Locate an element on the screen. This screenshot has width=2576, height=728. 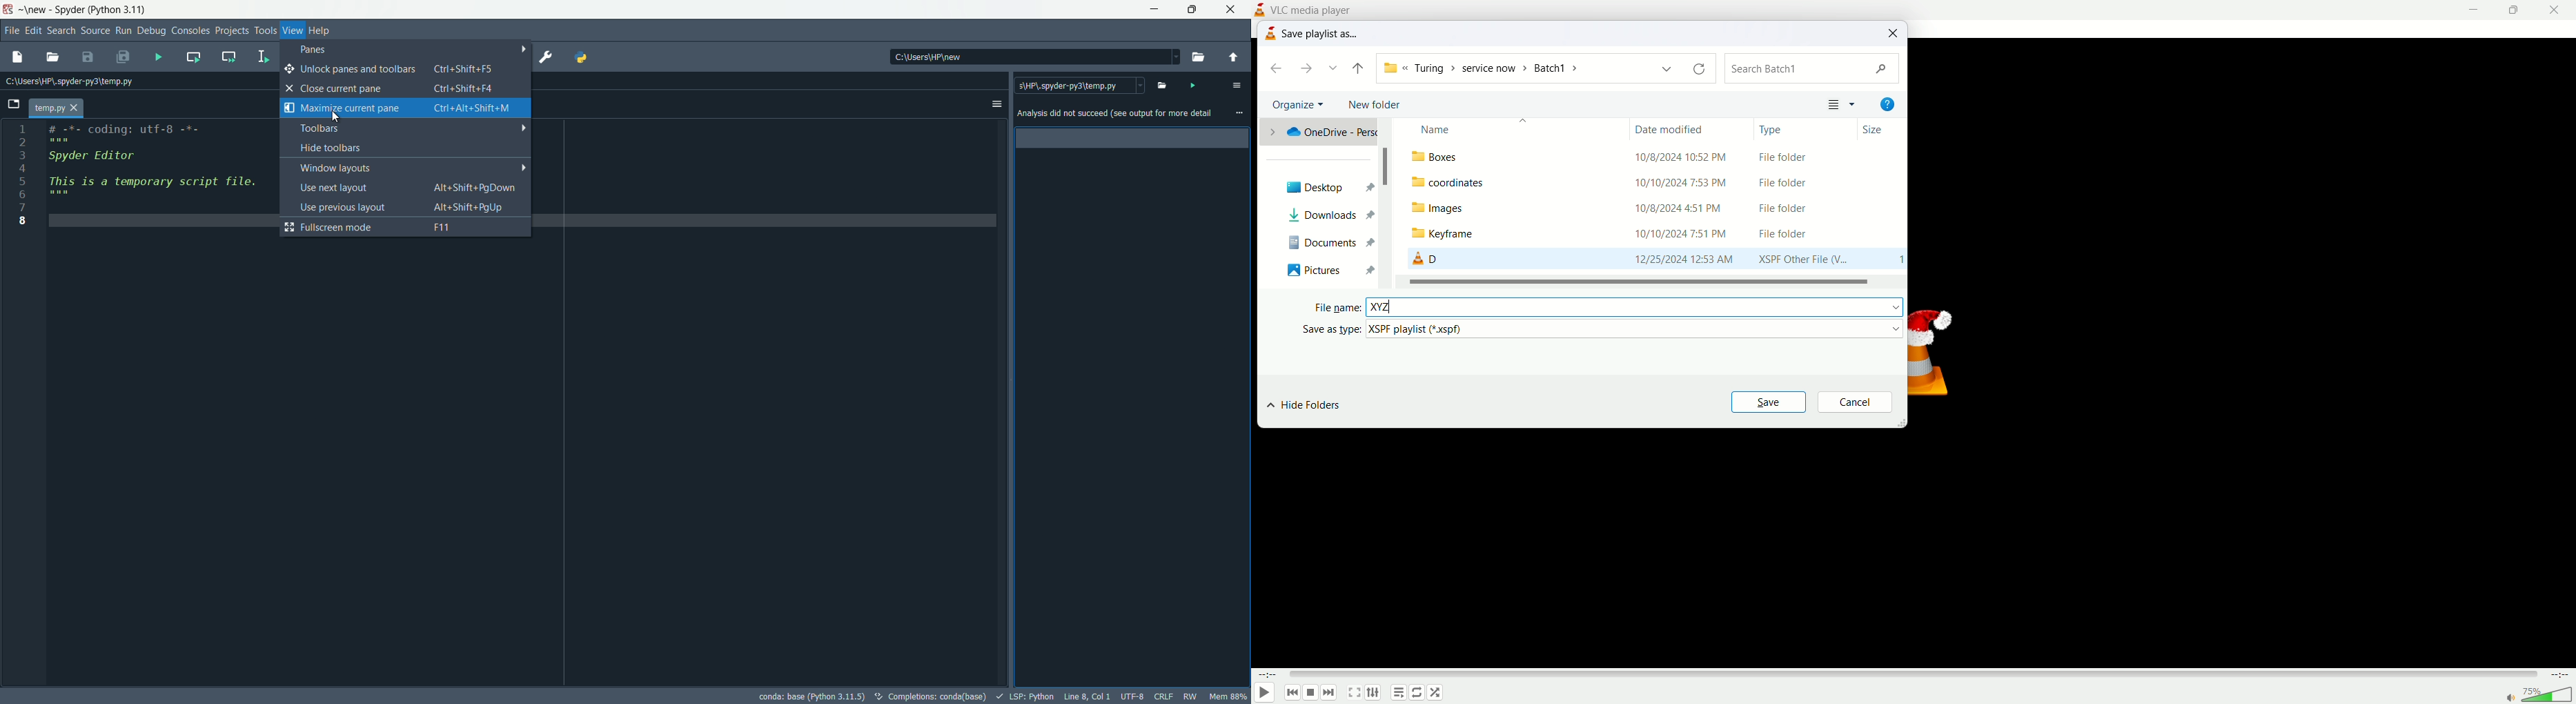
extended settings is located at coordinates (1372, 693).